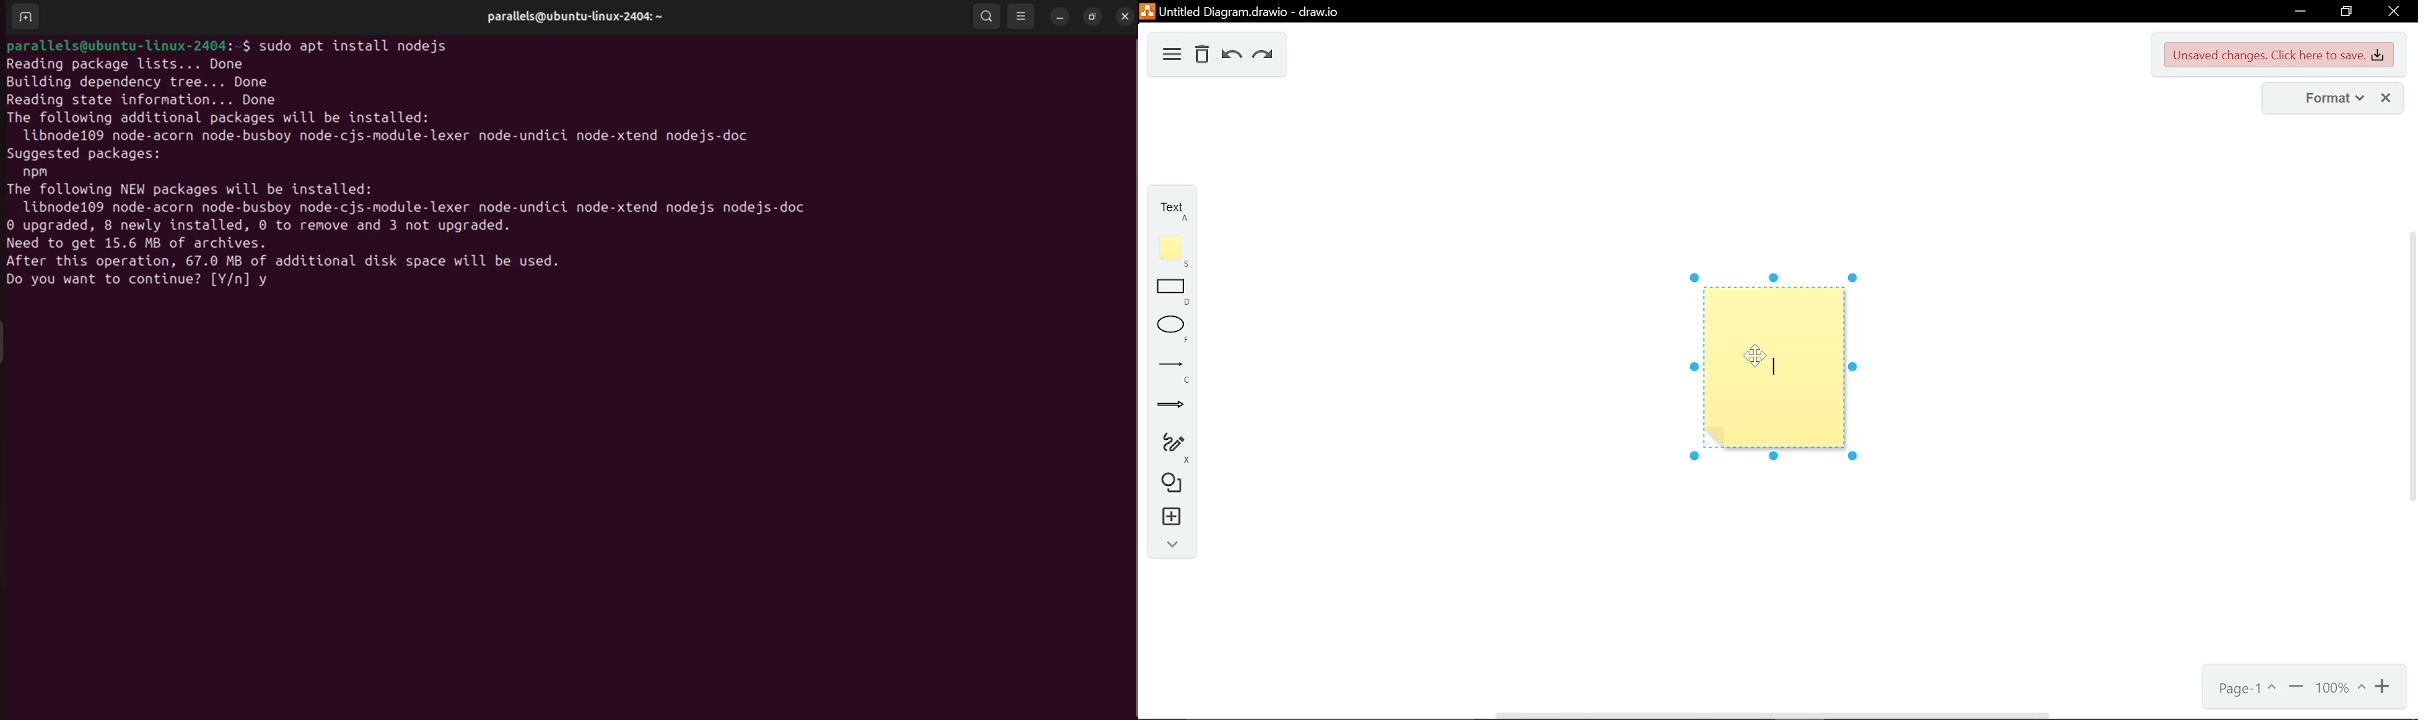  What do you see at coordinates (1168, 485) in the screenshot?
I see `shapes` at bounding box center [1168, 485].